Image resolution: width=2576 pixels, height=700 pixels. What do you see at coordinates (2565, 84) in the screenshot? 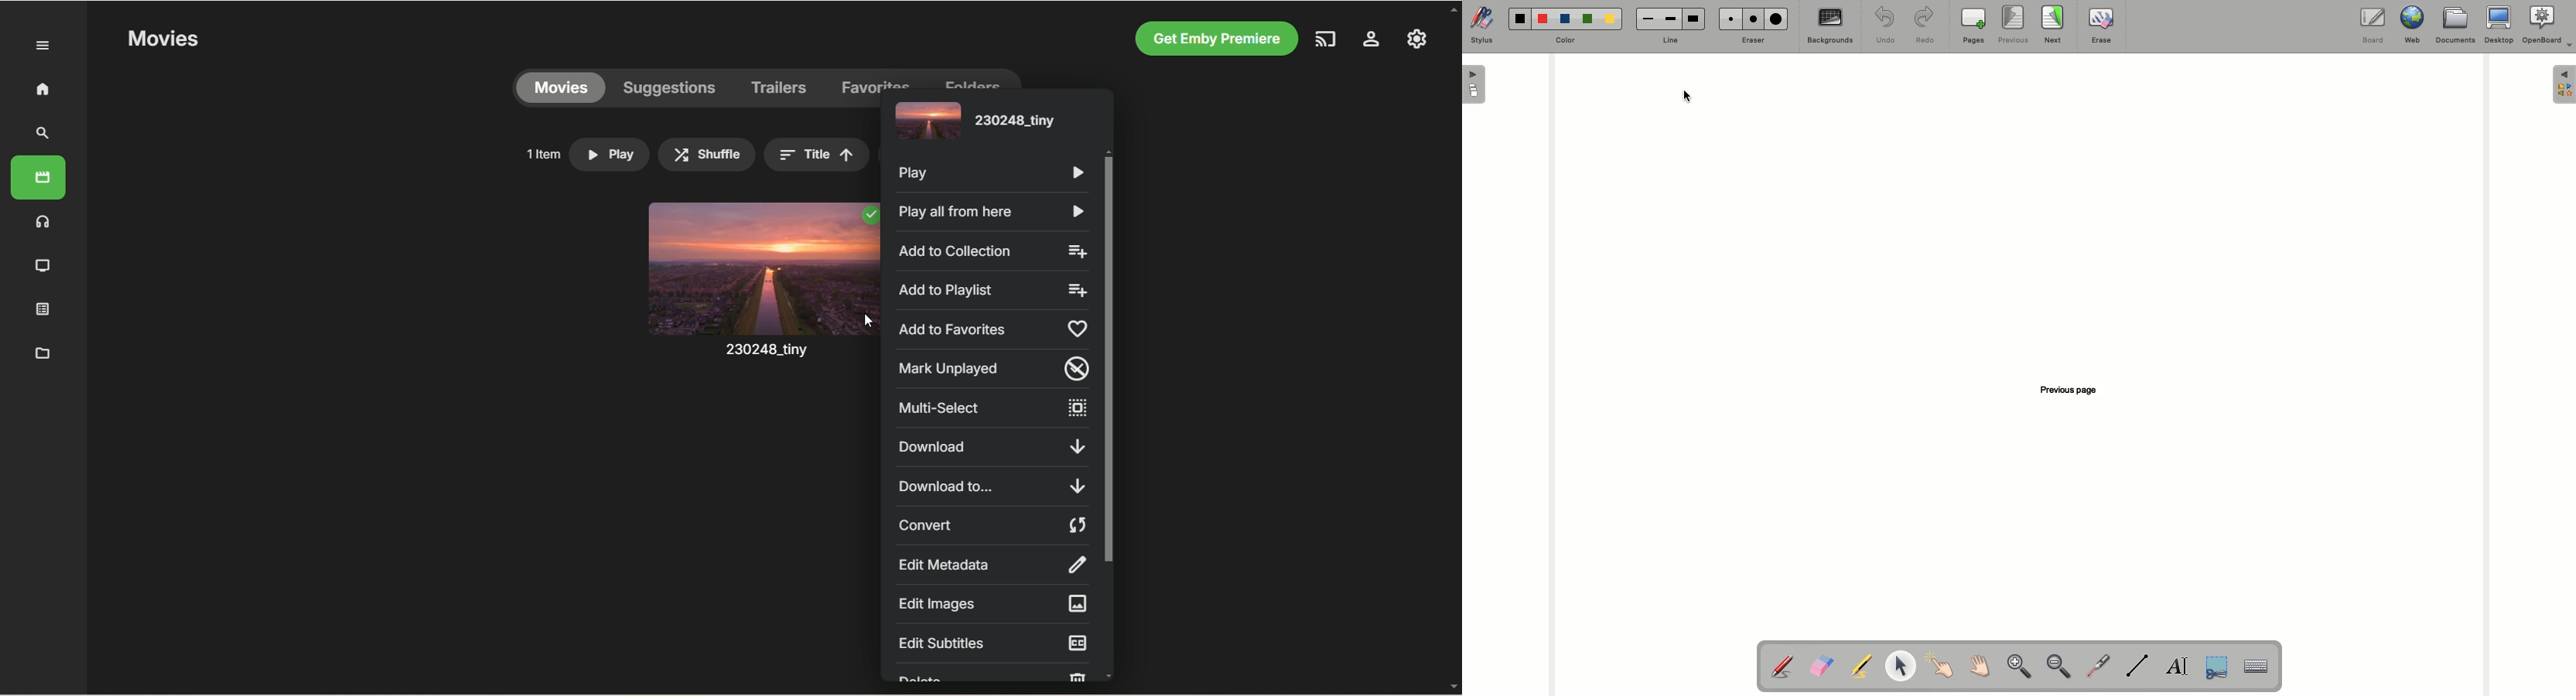
I see `The library (right panel)` at bounding box center [2565, 84].